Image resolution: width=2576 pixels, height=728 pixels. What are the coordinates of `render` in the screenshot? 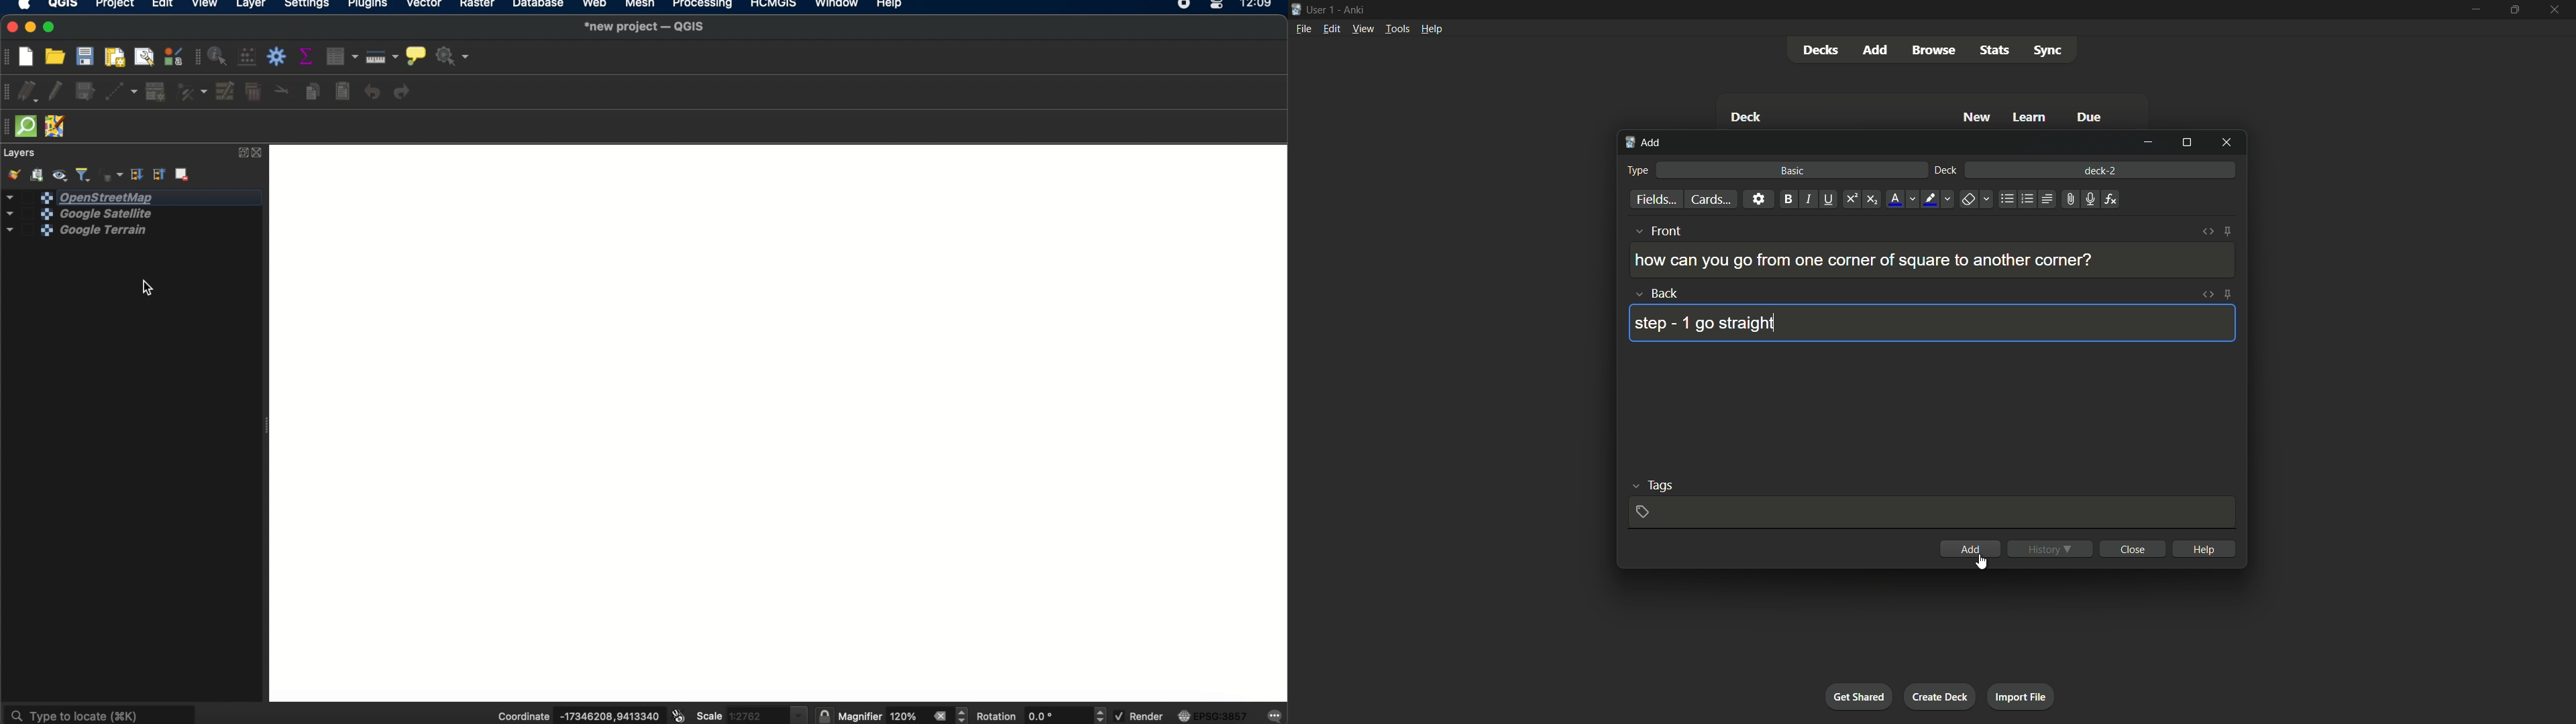 It's located at (1138, 716).